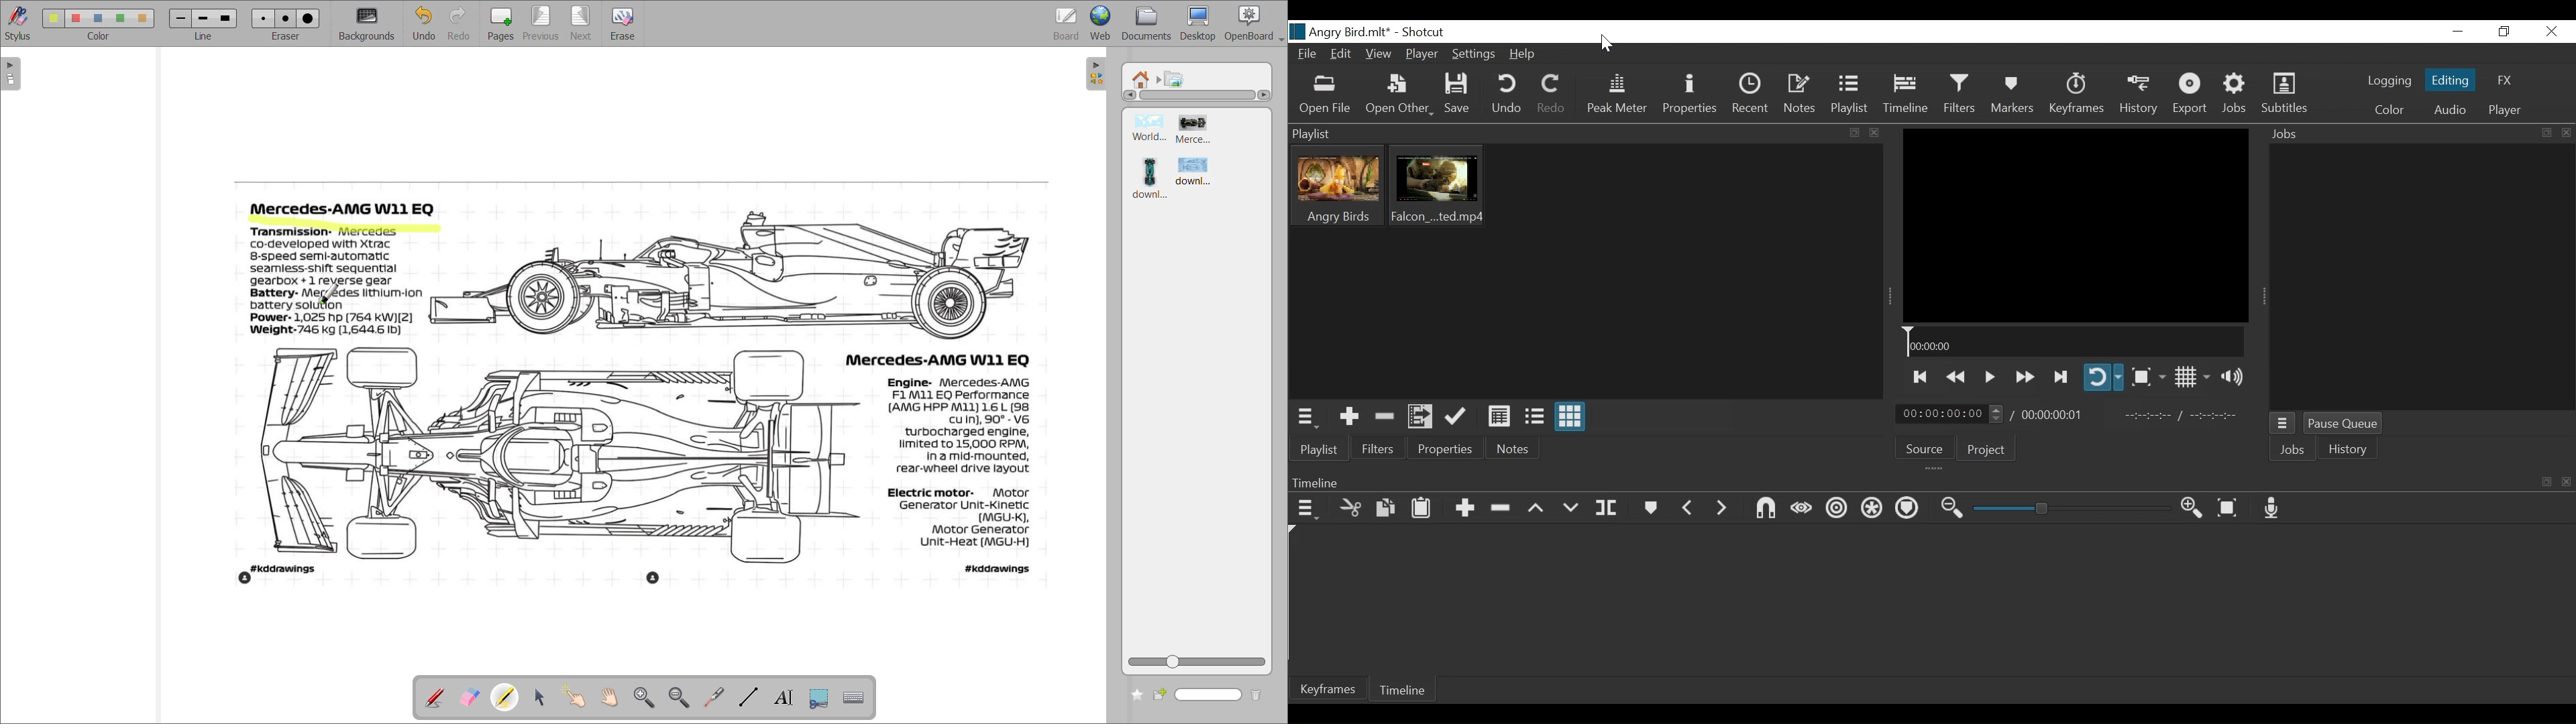  What do you see at coordinates (2190, 95) in the screenshot?
I see `Export` at bounding box center [2190, 95].